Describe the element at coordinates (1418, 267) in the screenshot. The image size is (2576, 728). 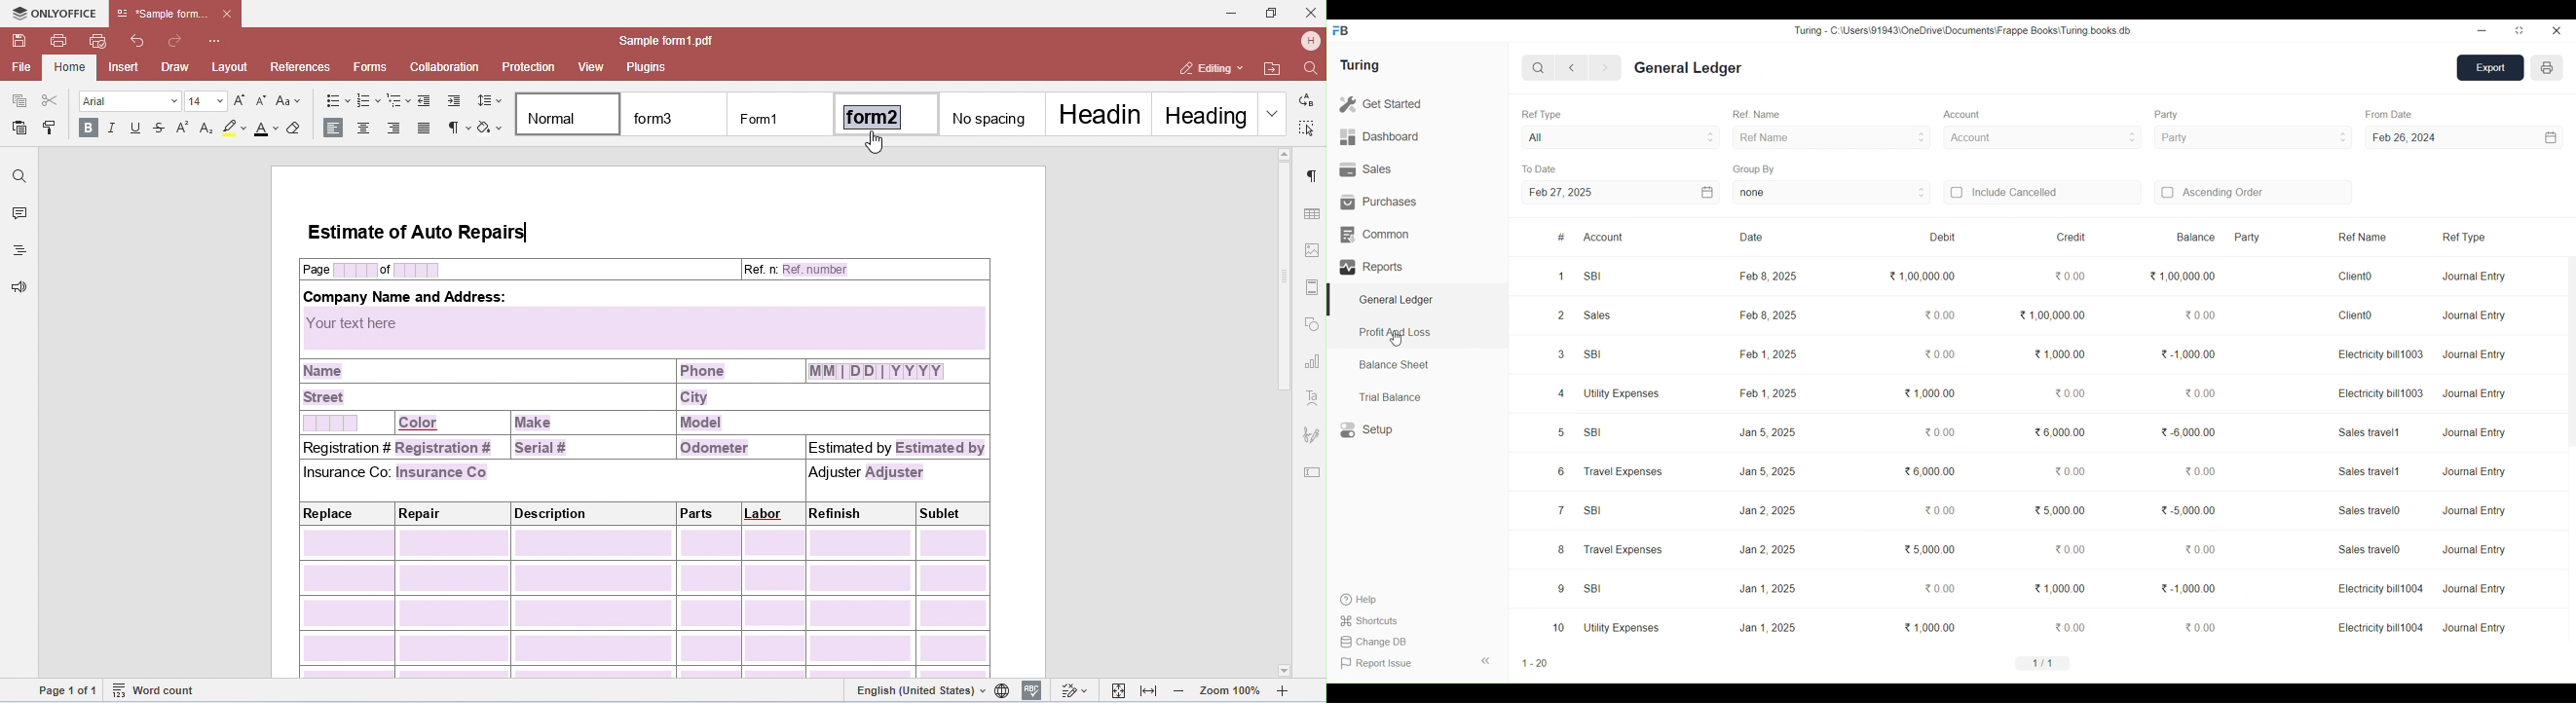
I see `Reports` at that location.